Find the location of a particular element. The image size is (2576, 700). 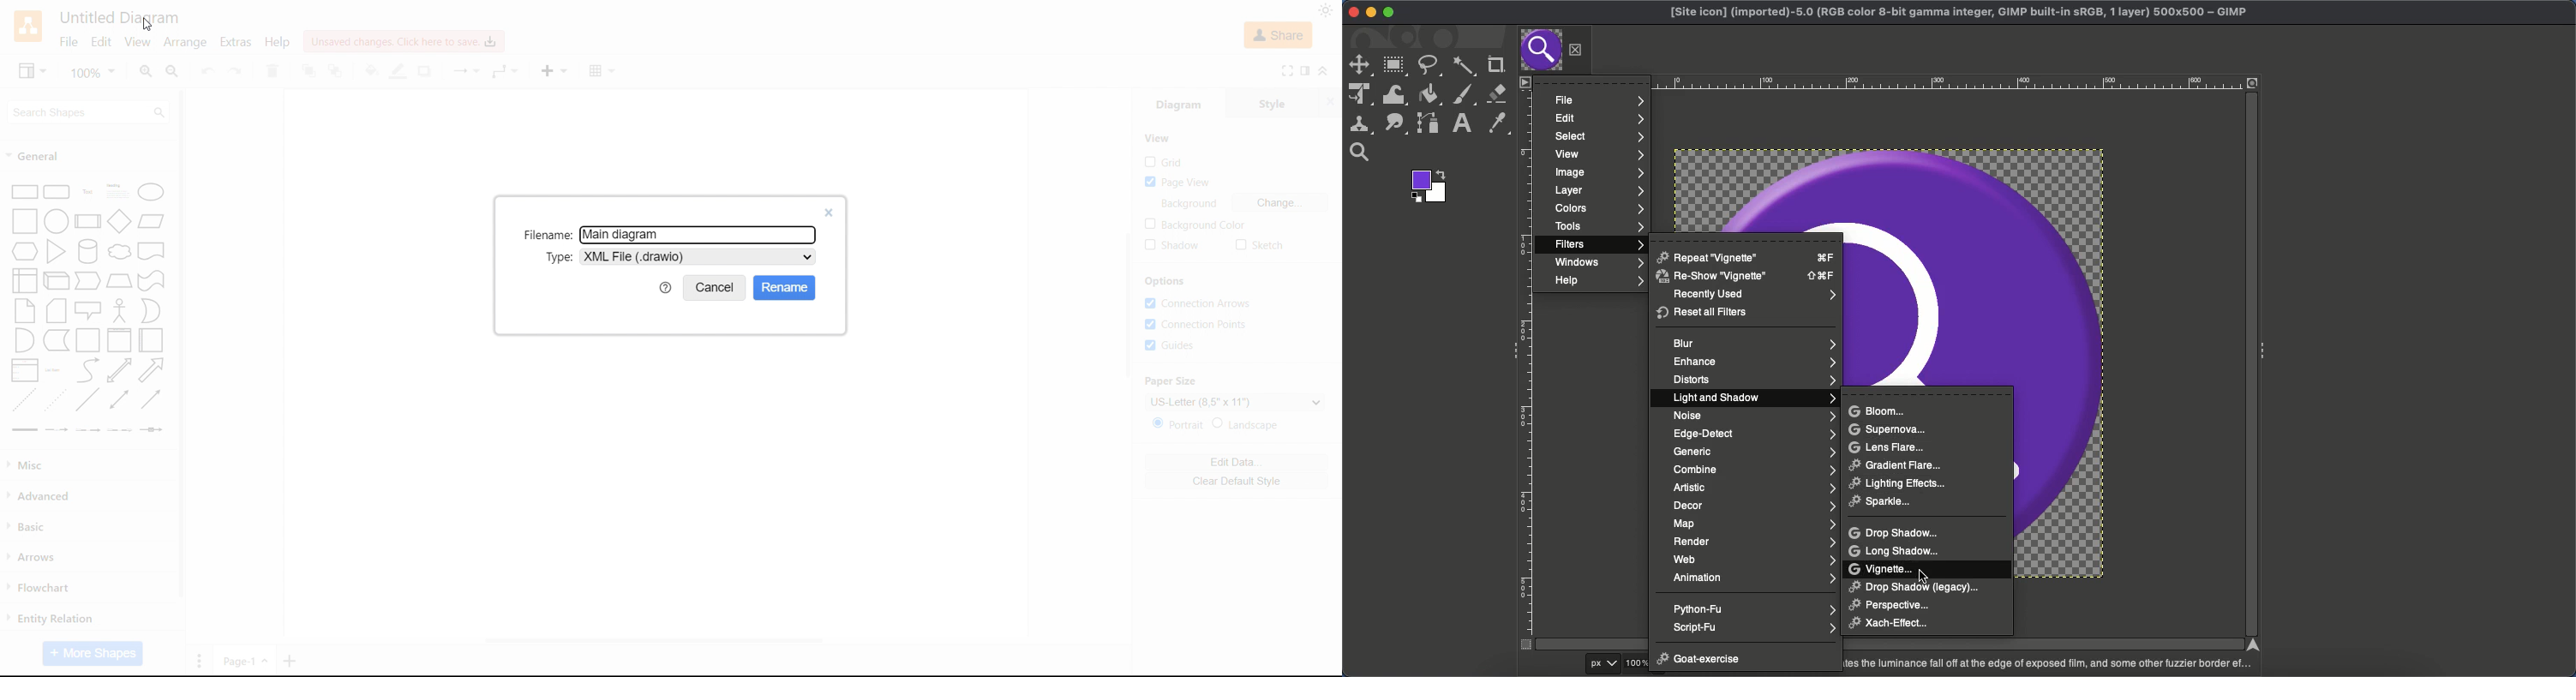

Clear default style  is located at coordinates (1236, 480).